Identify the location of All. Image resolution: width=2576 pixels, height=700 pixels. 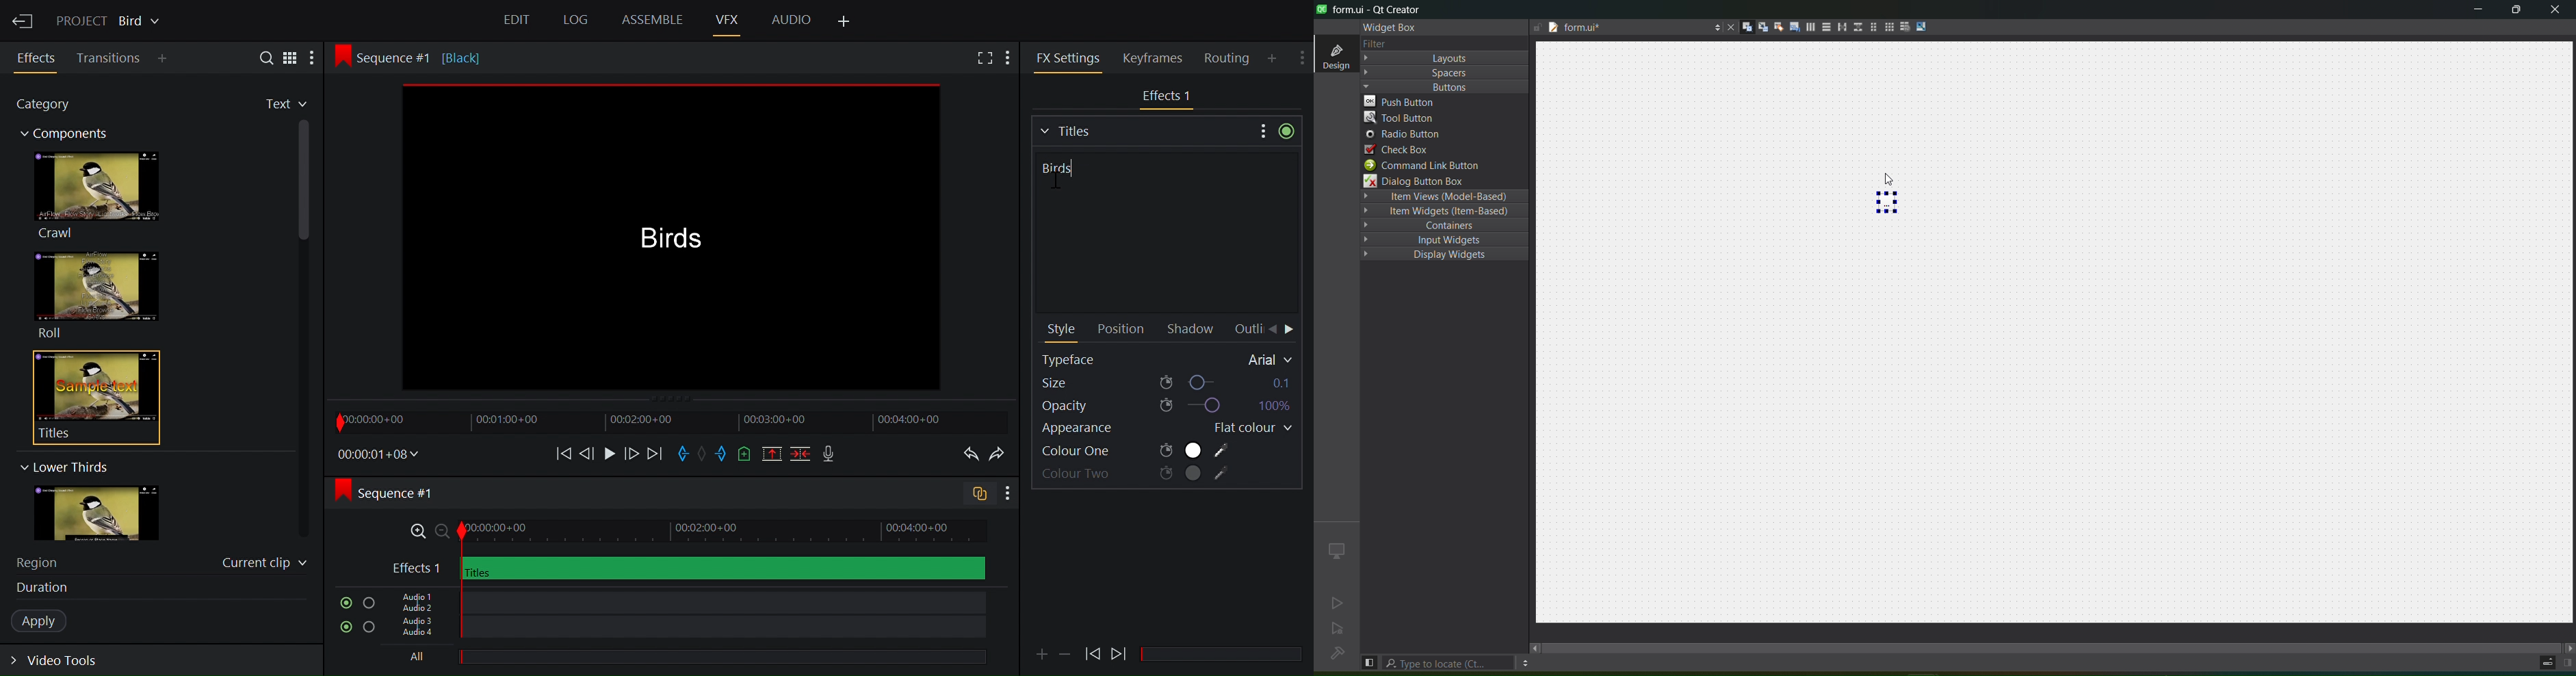
(681, 658).